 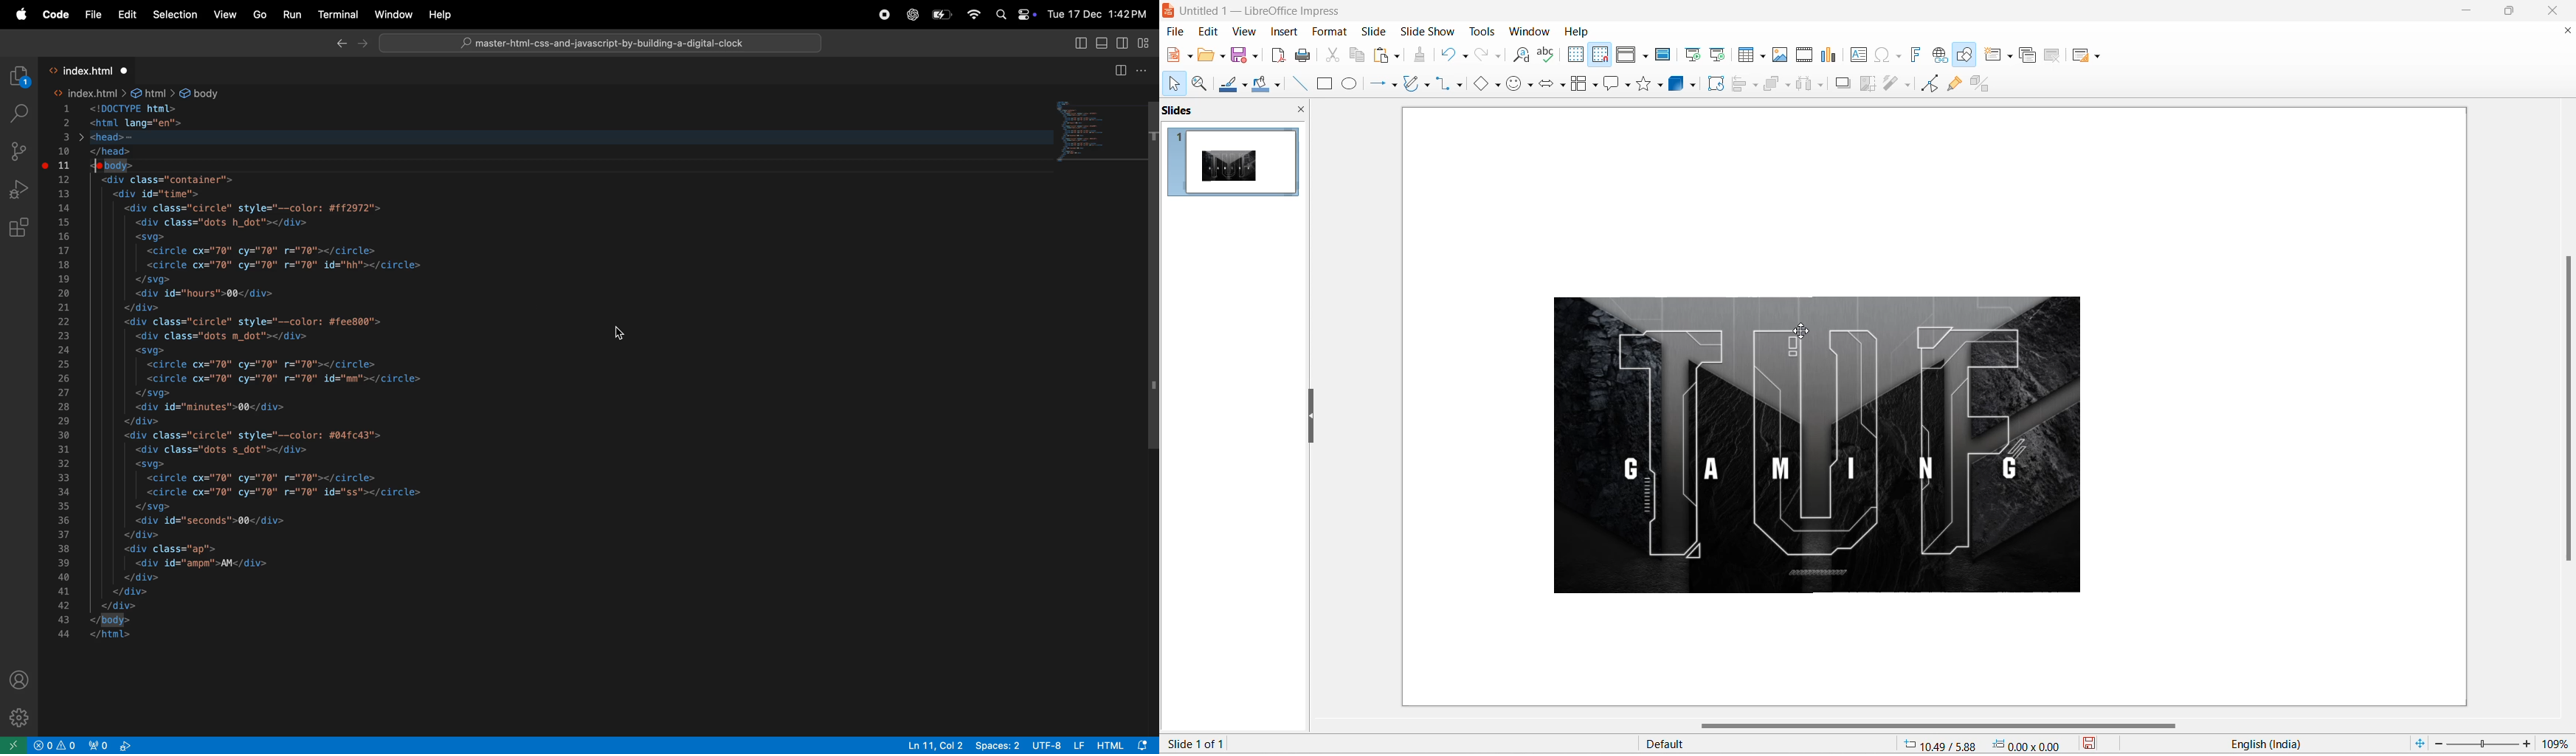 What do you see at coordinates (1789, 86) in the screenshot?
I see `arrange options` at bounding box center [1789, 86].